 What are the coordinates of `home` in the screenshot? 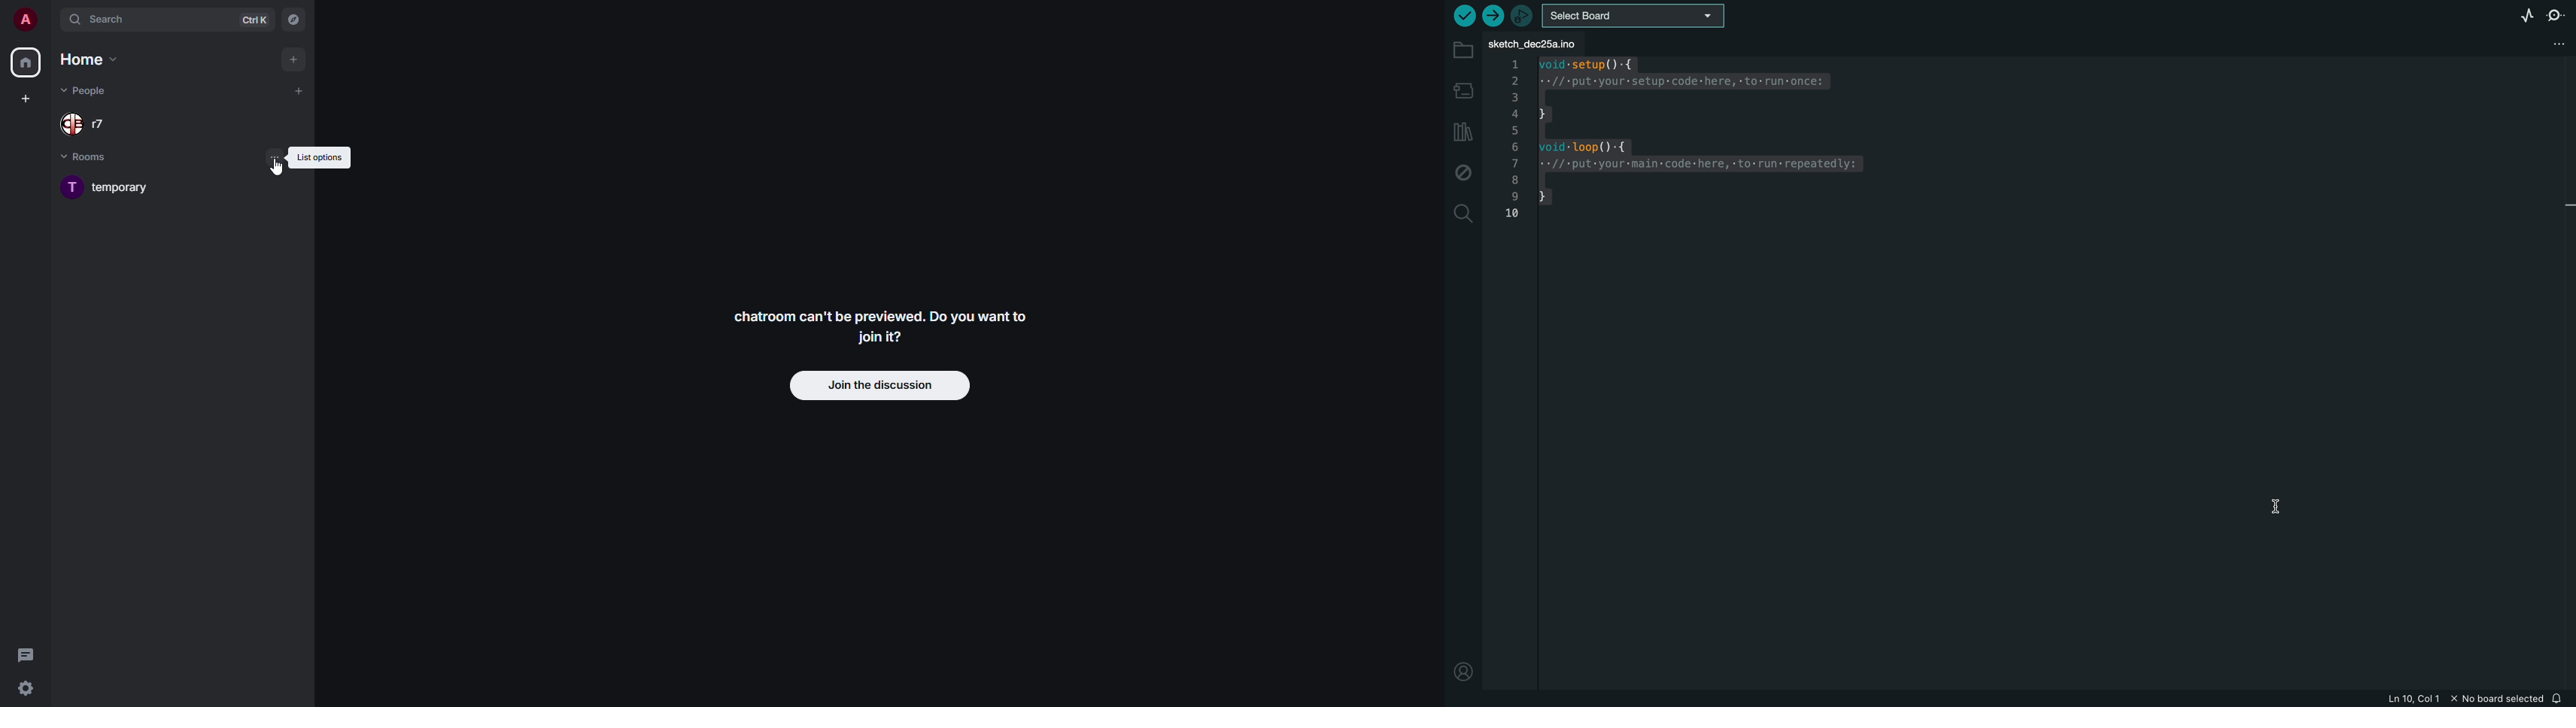 It's located at (92, 59).